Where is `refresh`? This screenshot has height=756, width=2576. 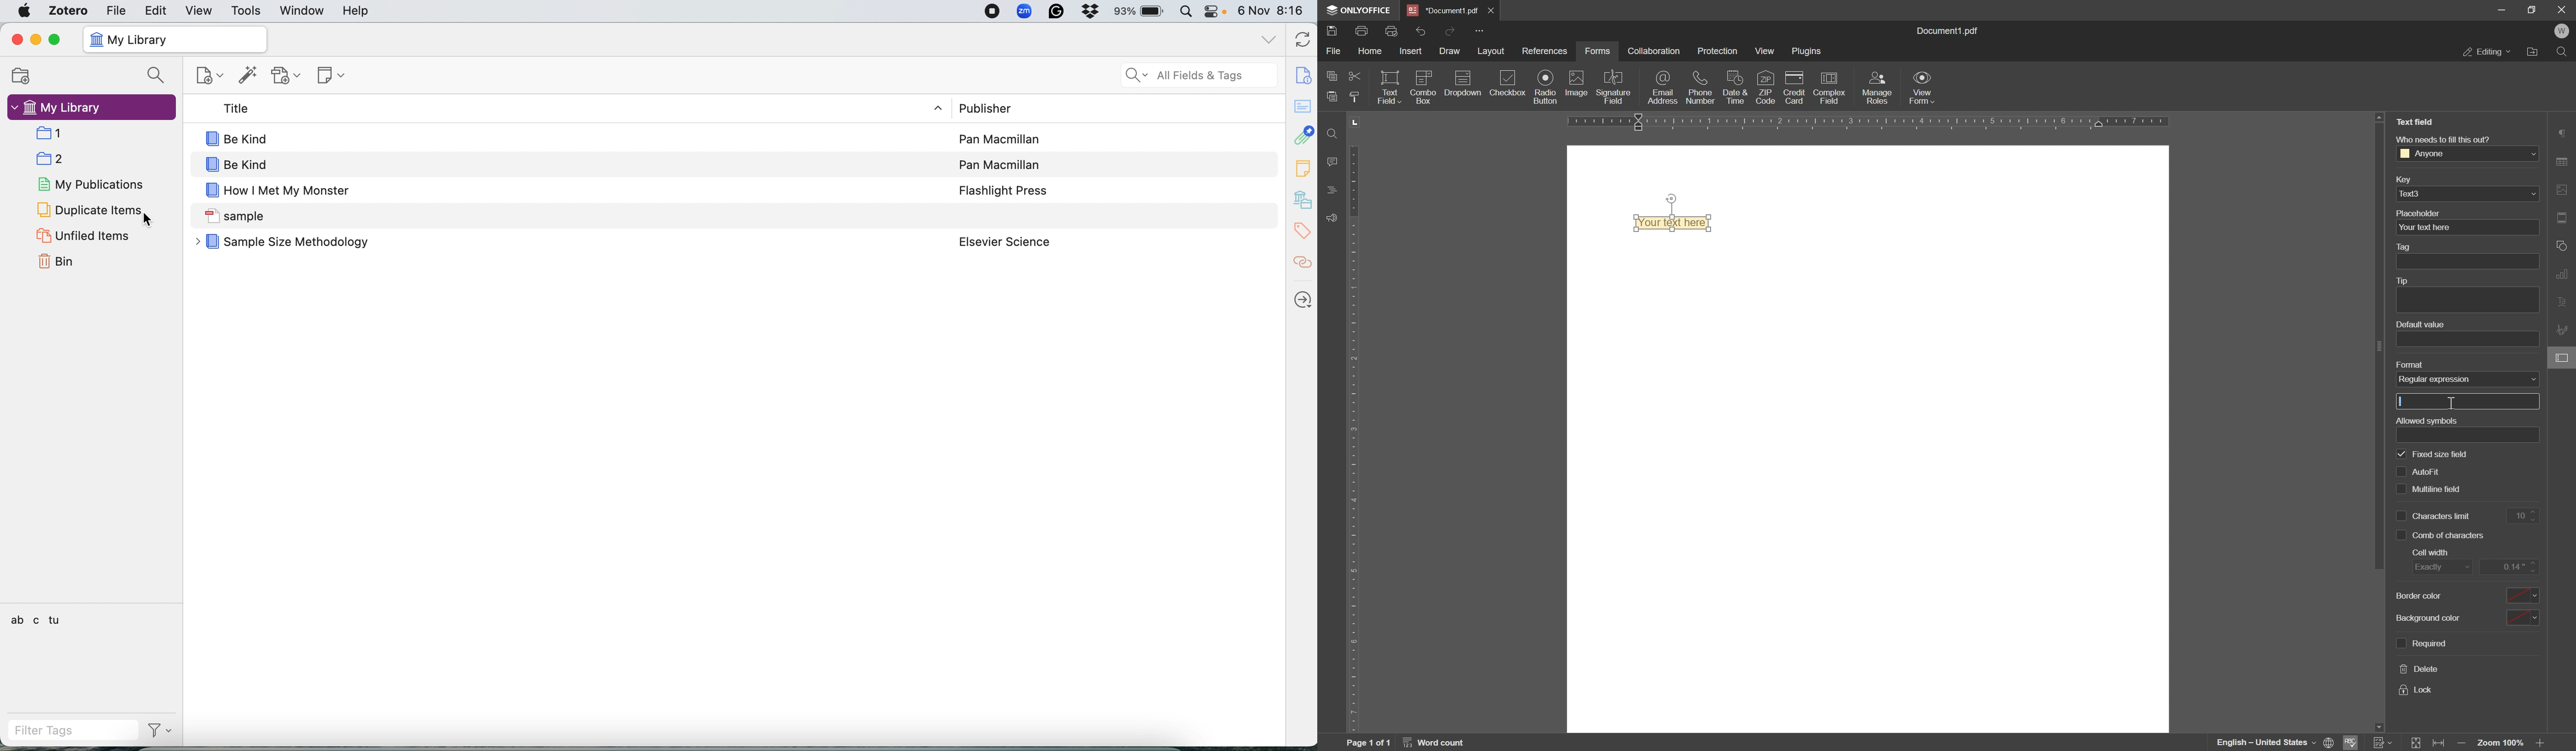
refresh is located at coordinates (1300, 40).